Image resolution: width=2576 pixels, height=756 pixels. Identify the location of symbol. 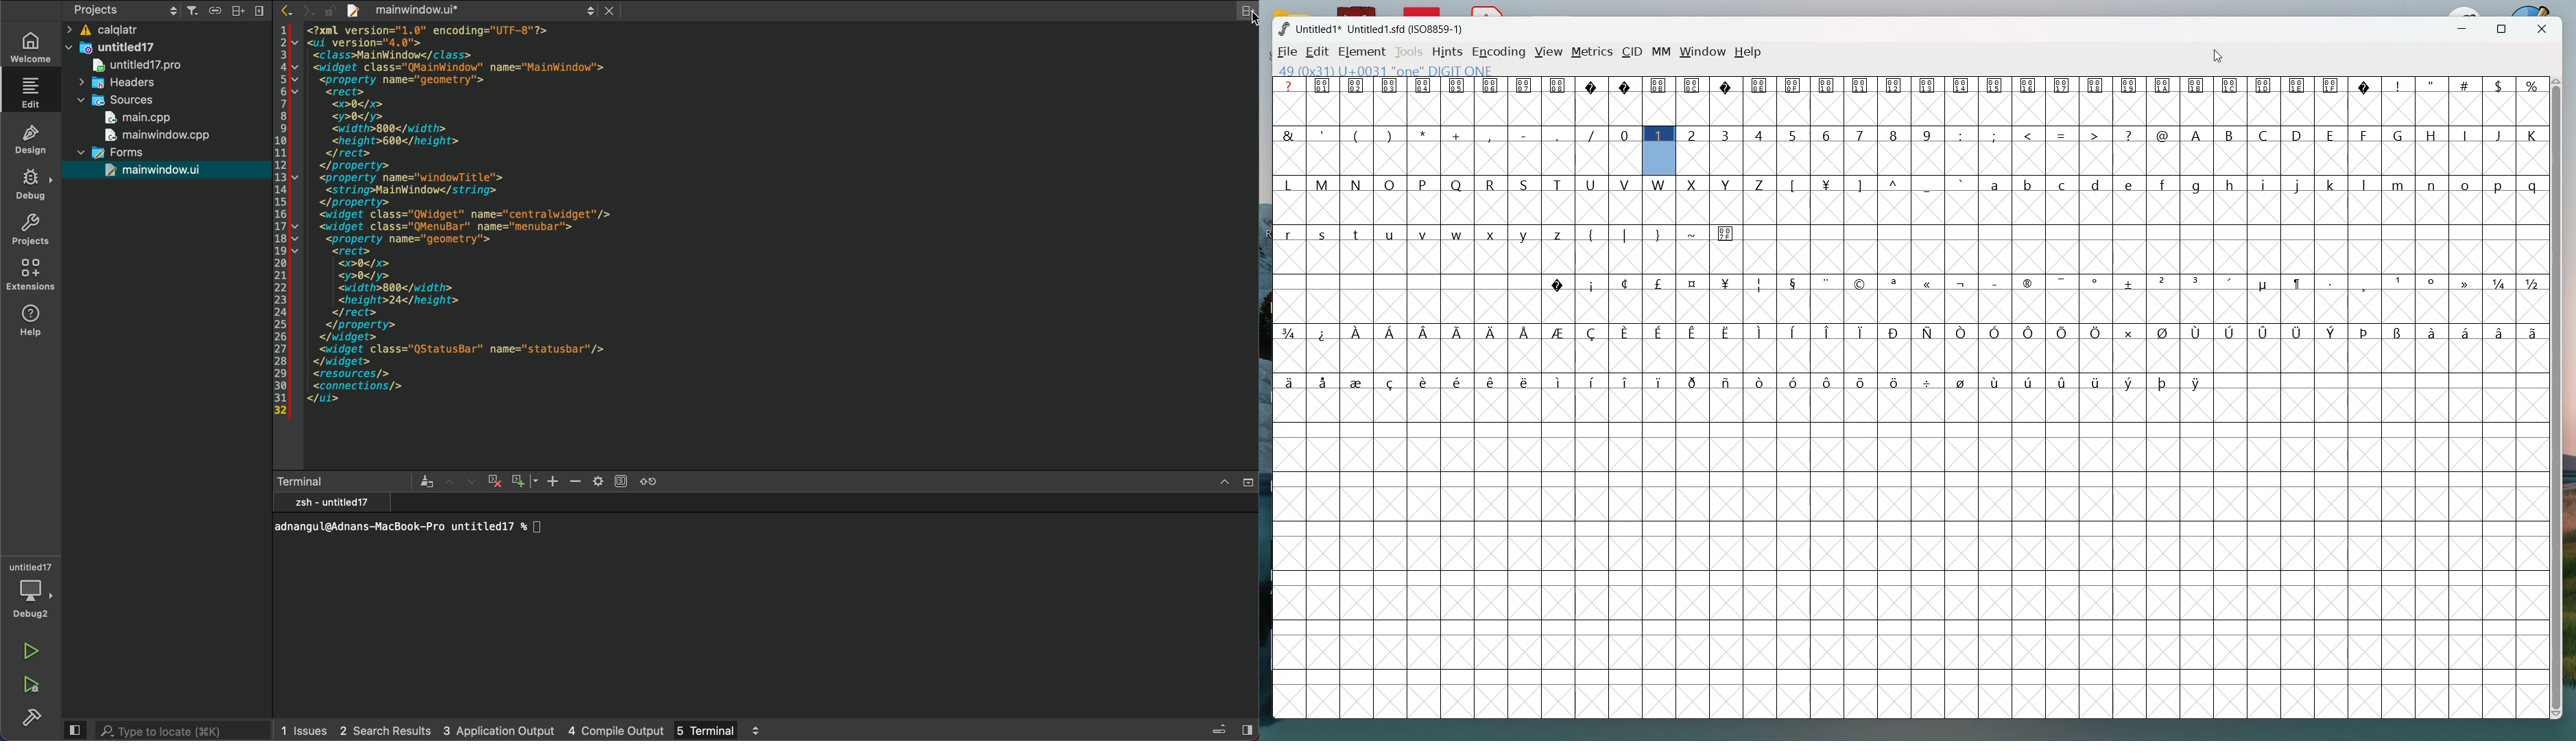
(1694, 283).